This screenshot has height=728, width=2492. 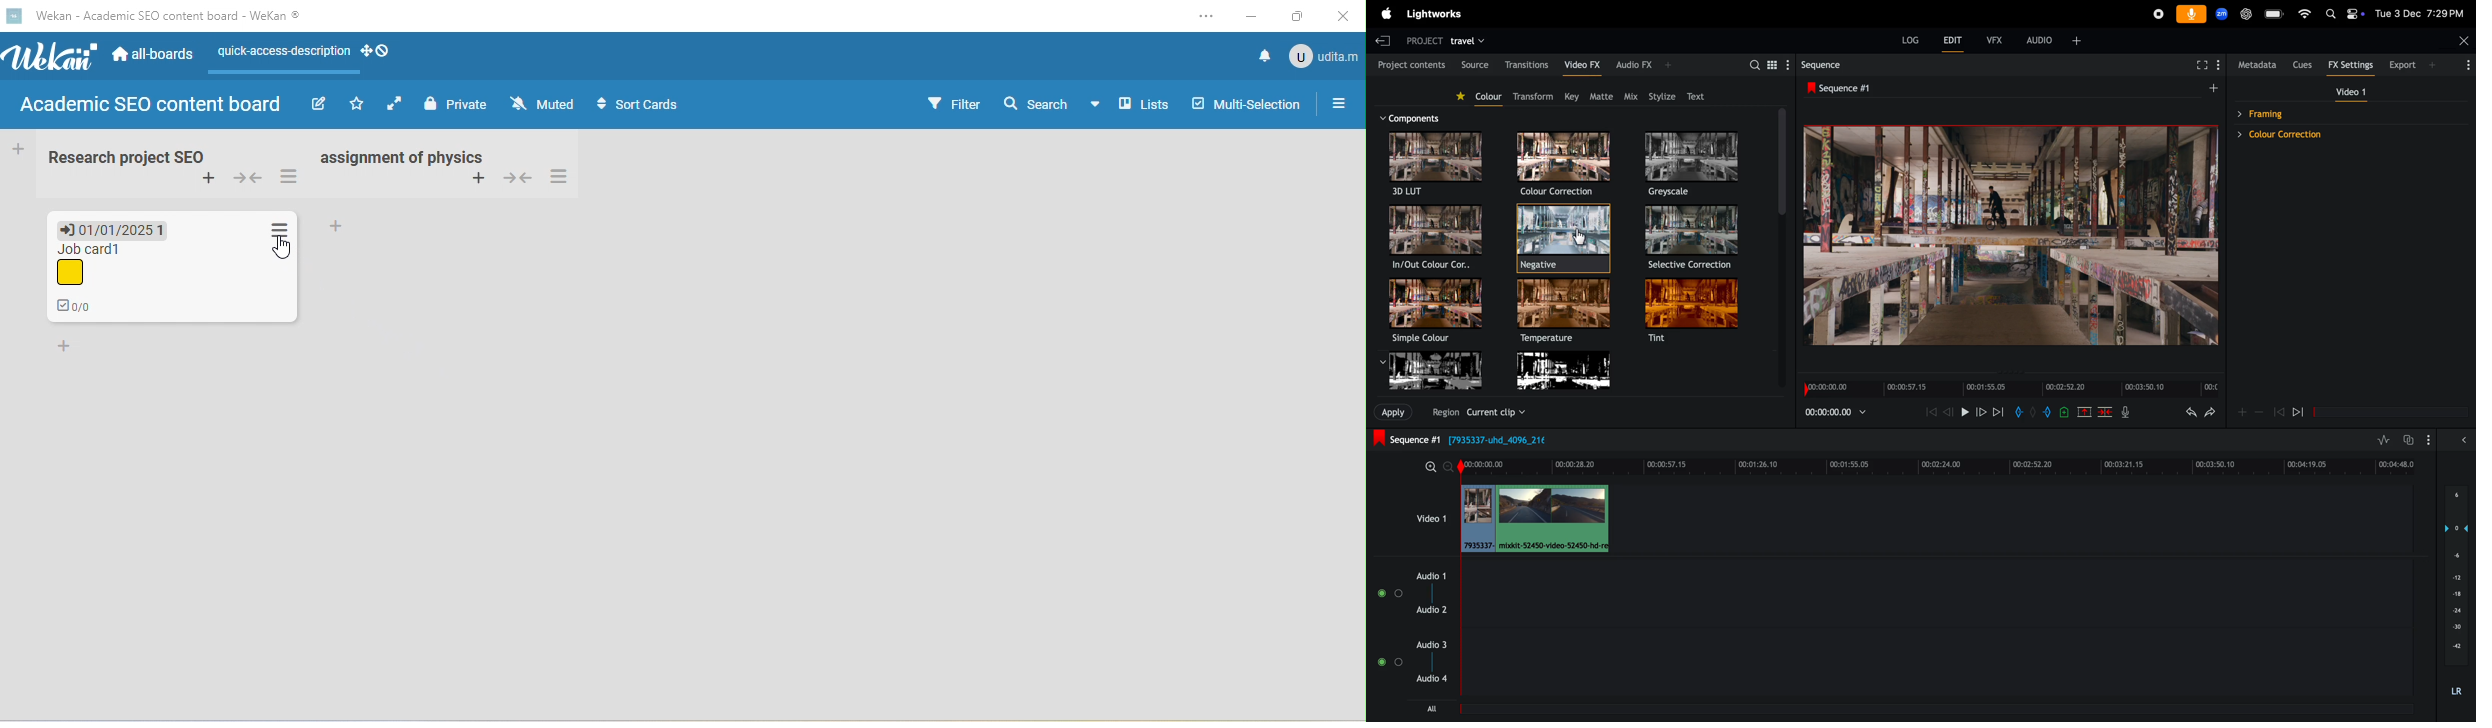 I want to click on mic, so click(x=2126, y=413).